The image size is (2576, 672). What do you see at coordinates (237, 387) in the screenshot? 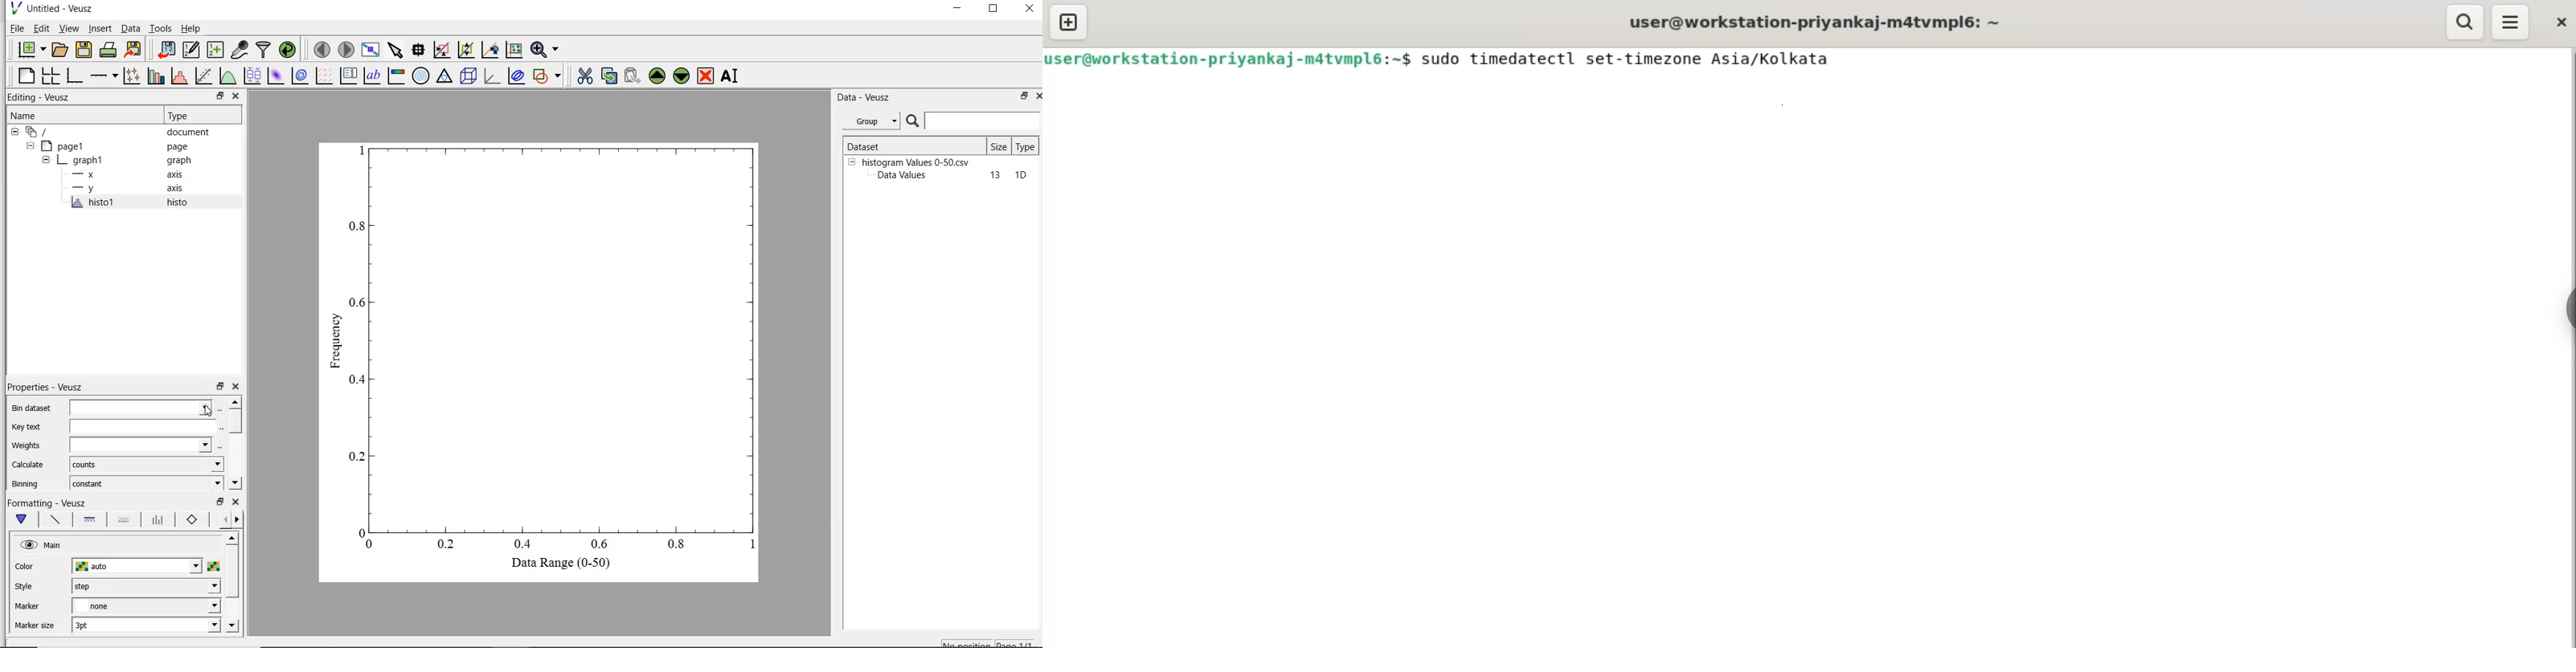
I see `close` at bounding box center [237, 387].